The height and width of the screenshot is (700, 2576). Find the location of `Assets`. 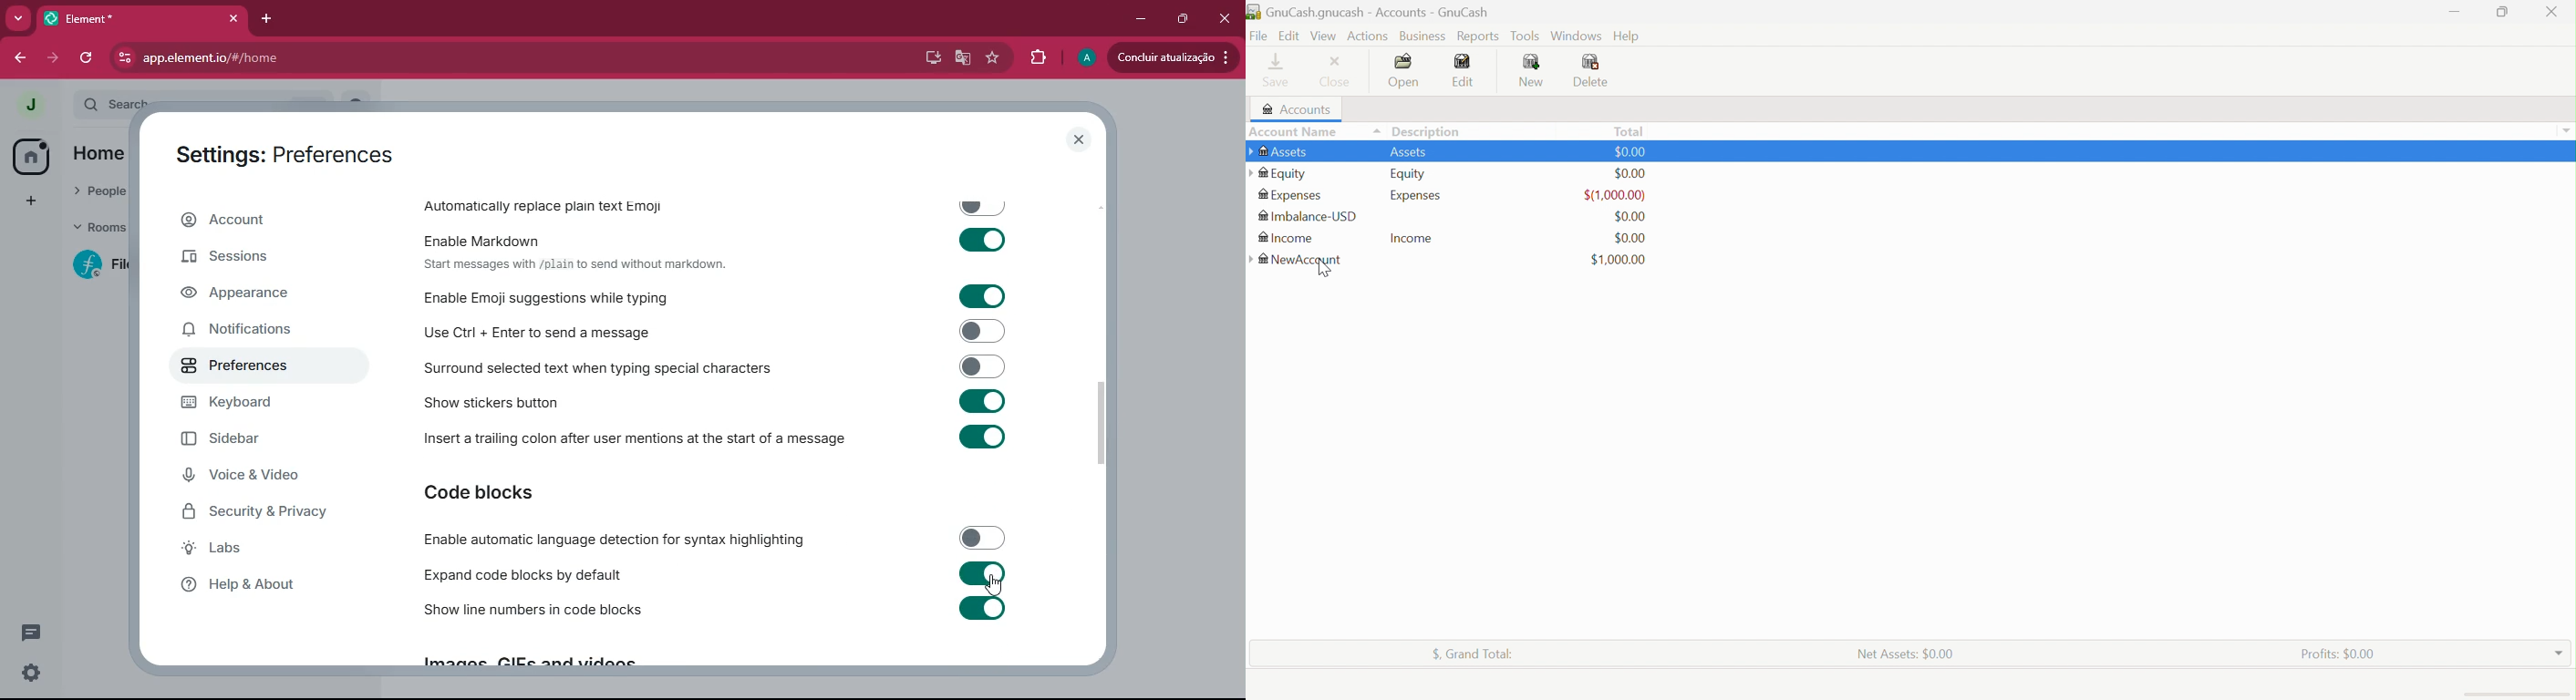

Assets is located at coordinates (1278, 152).